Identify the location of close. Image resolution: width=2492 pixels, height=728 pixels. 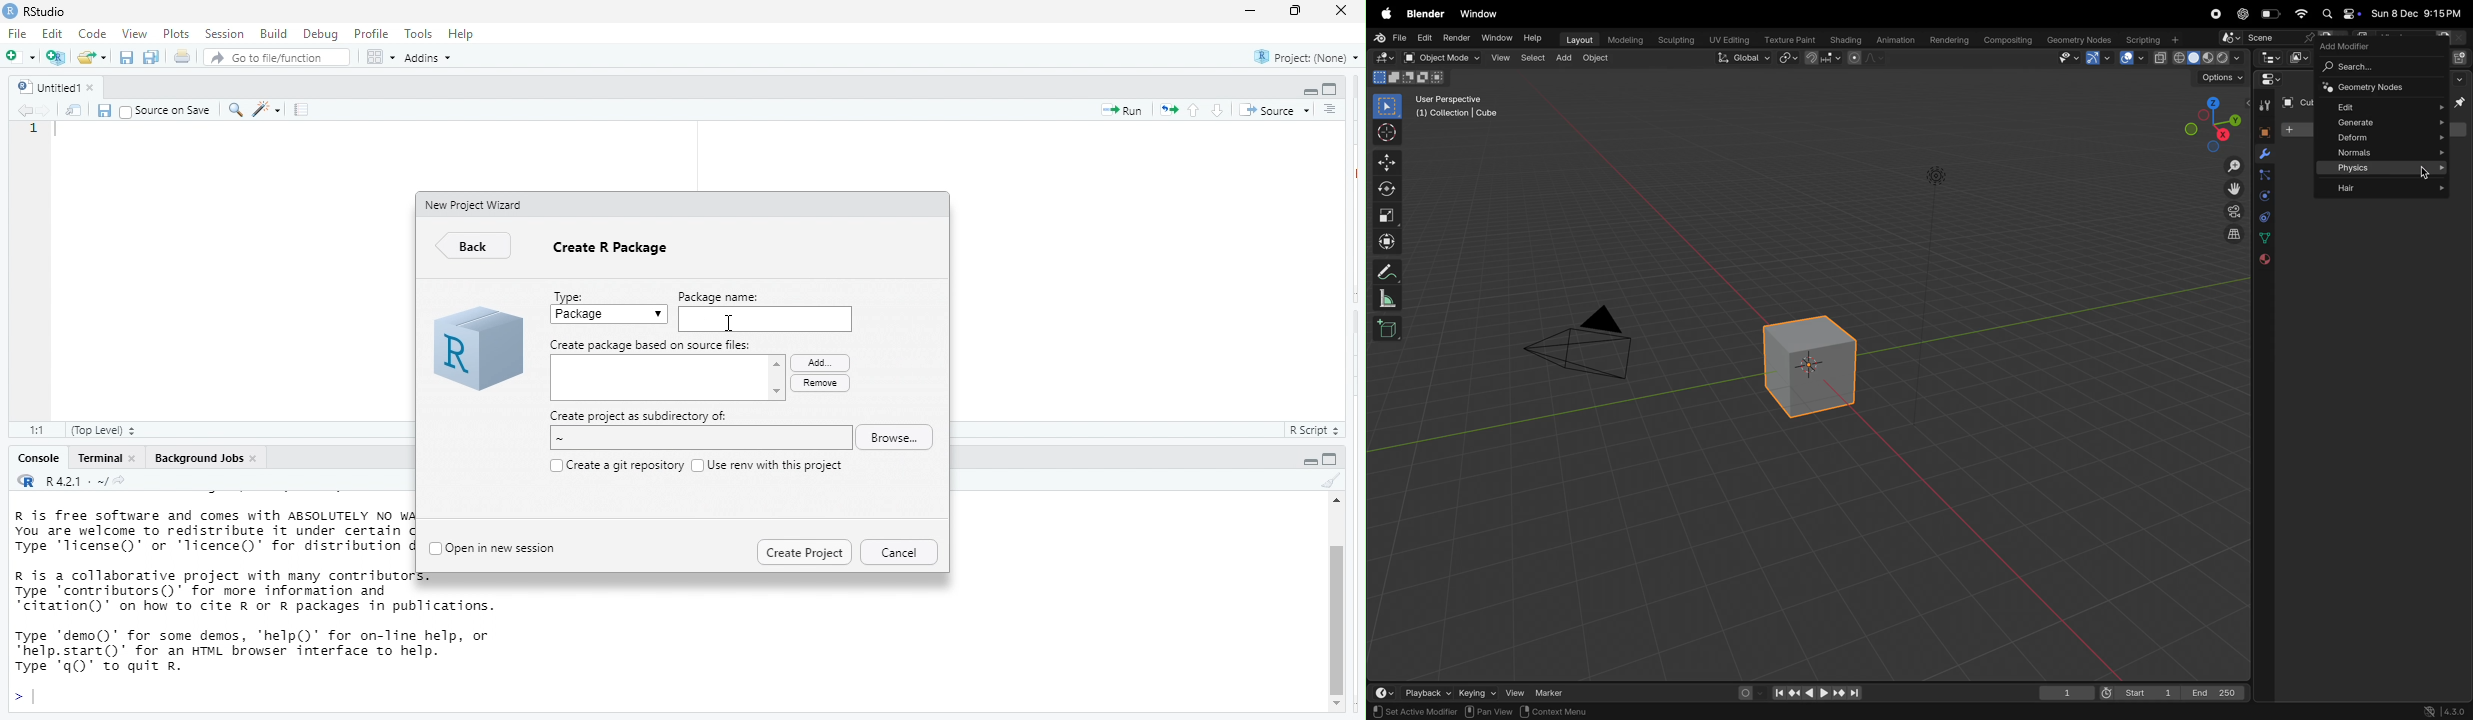
(137, 459).